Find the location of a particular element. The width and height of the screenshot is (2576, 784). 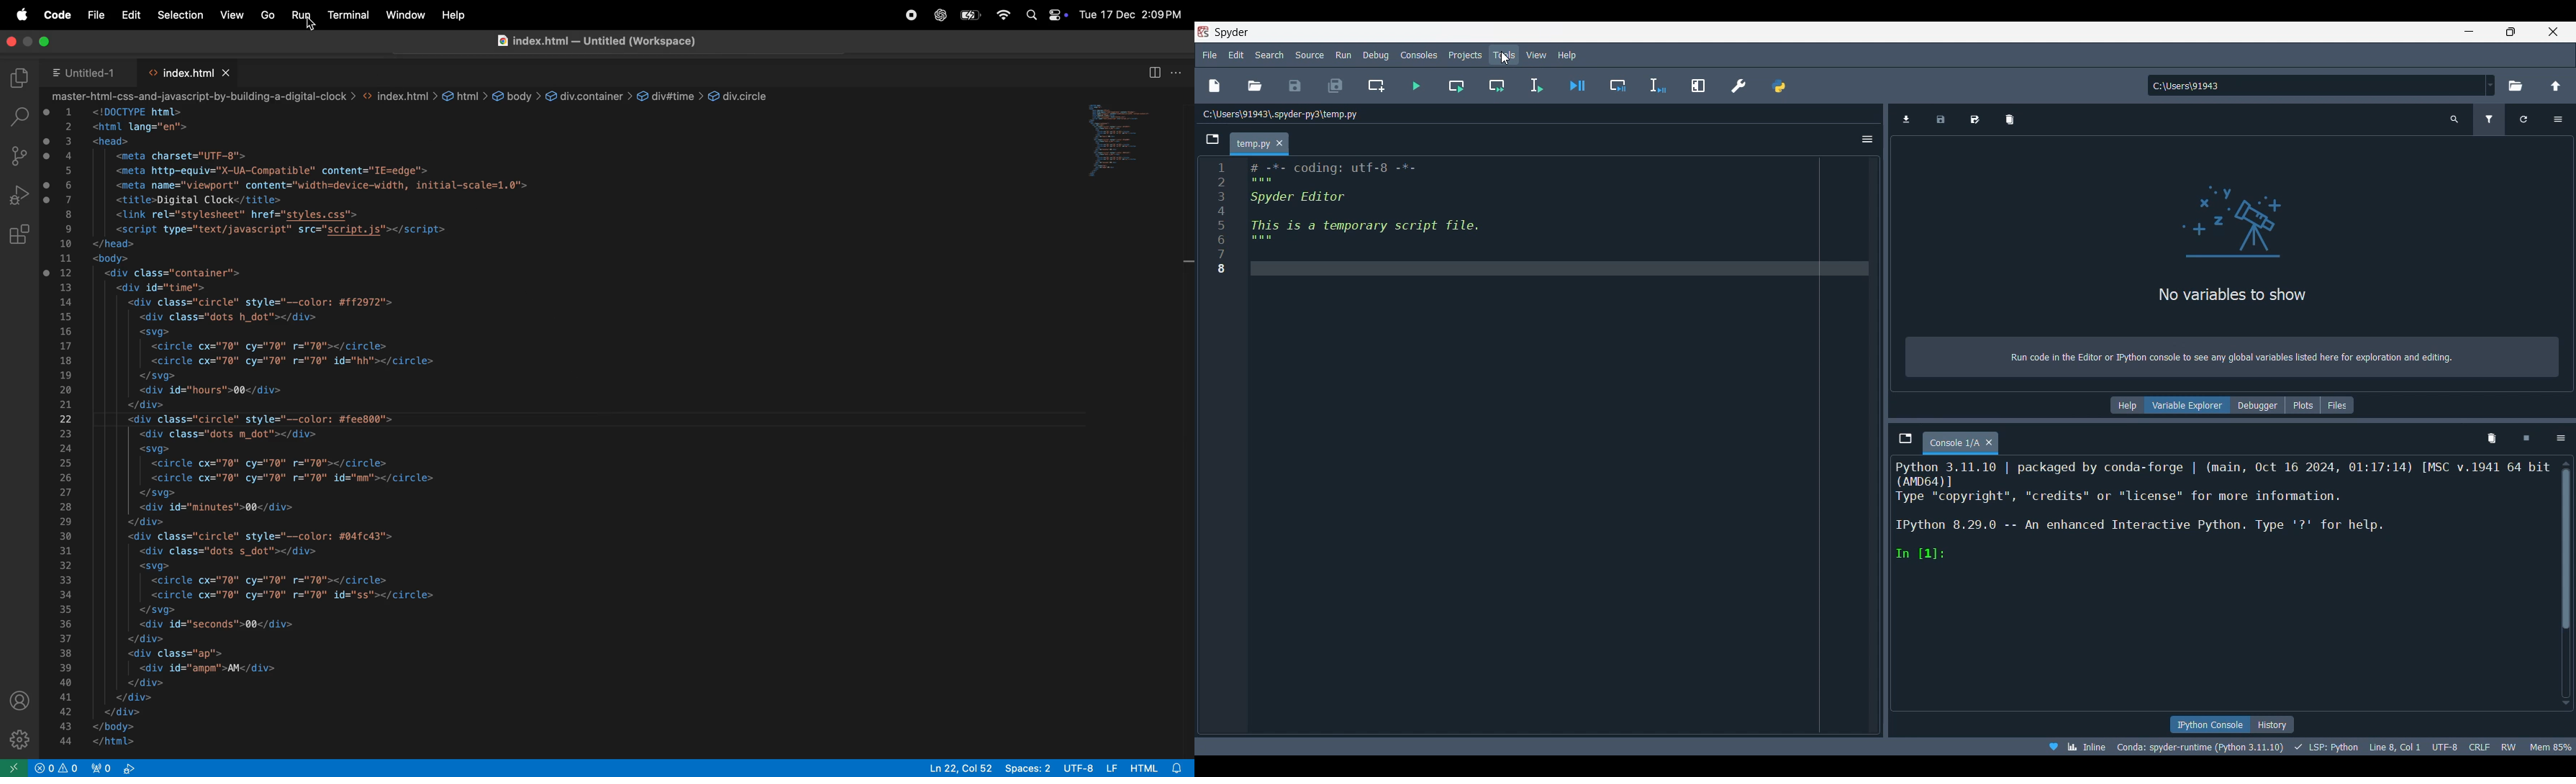

Search menu is located at coordinates (1269, 55).